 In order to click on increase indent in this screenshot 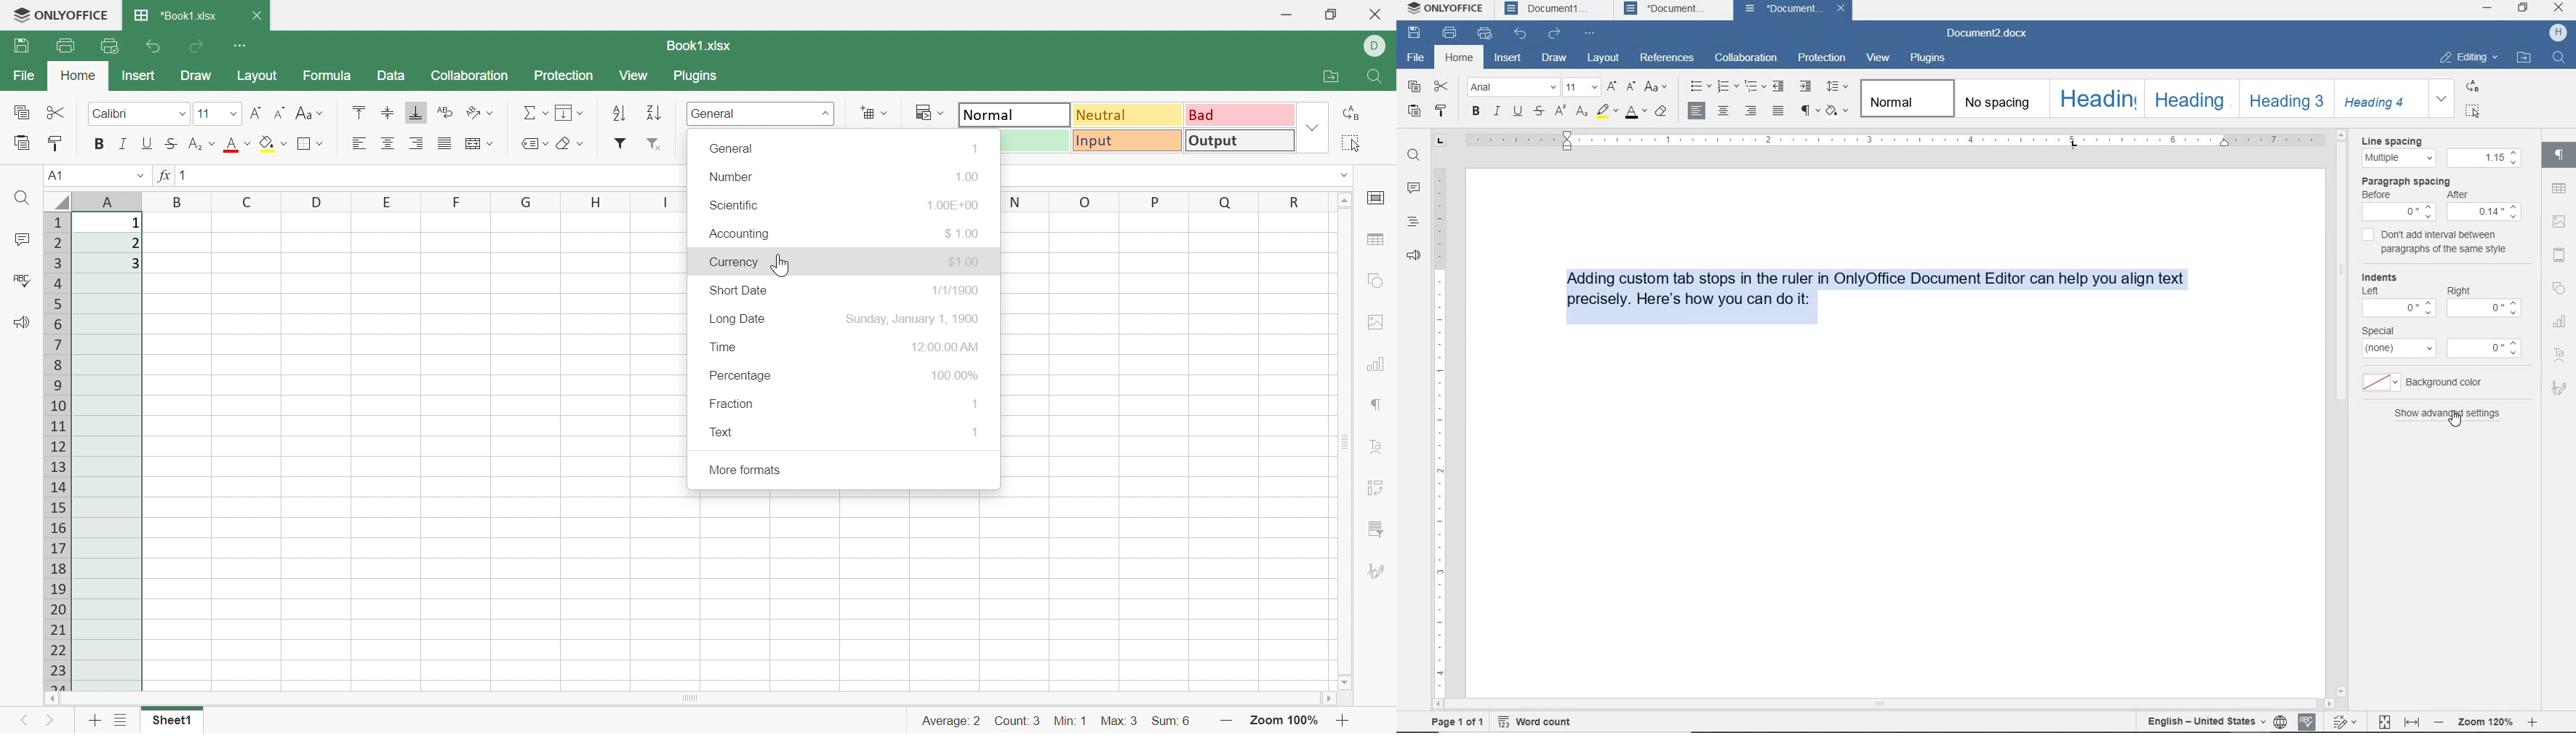, I will do `click(1806, 87)`.